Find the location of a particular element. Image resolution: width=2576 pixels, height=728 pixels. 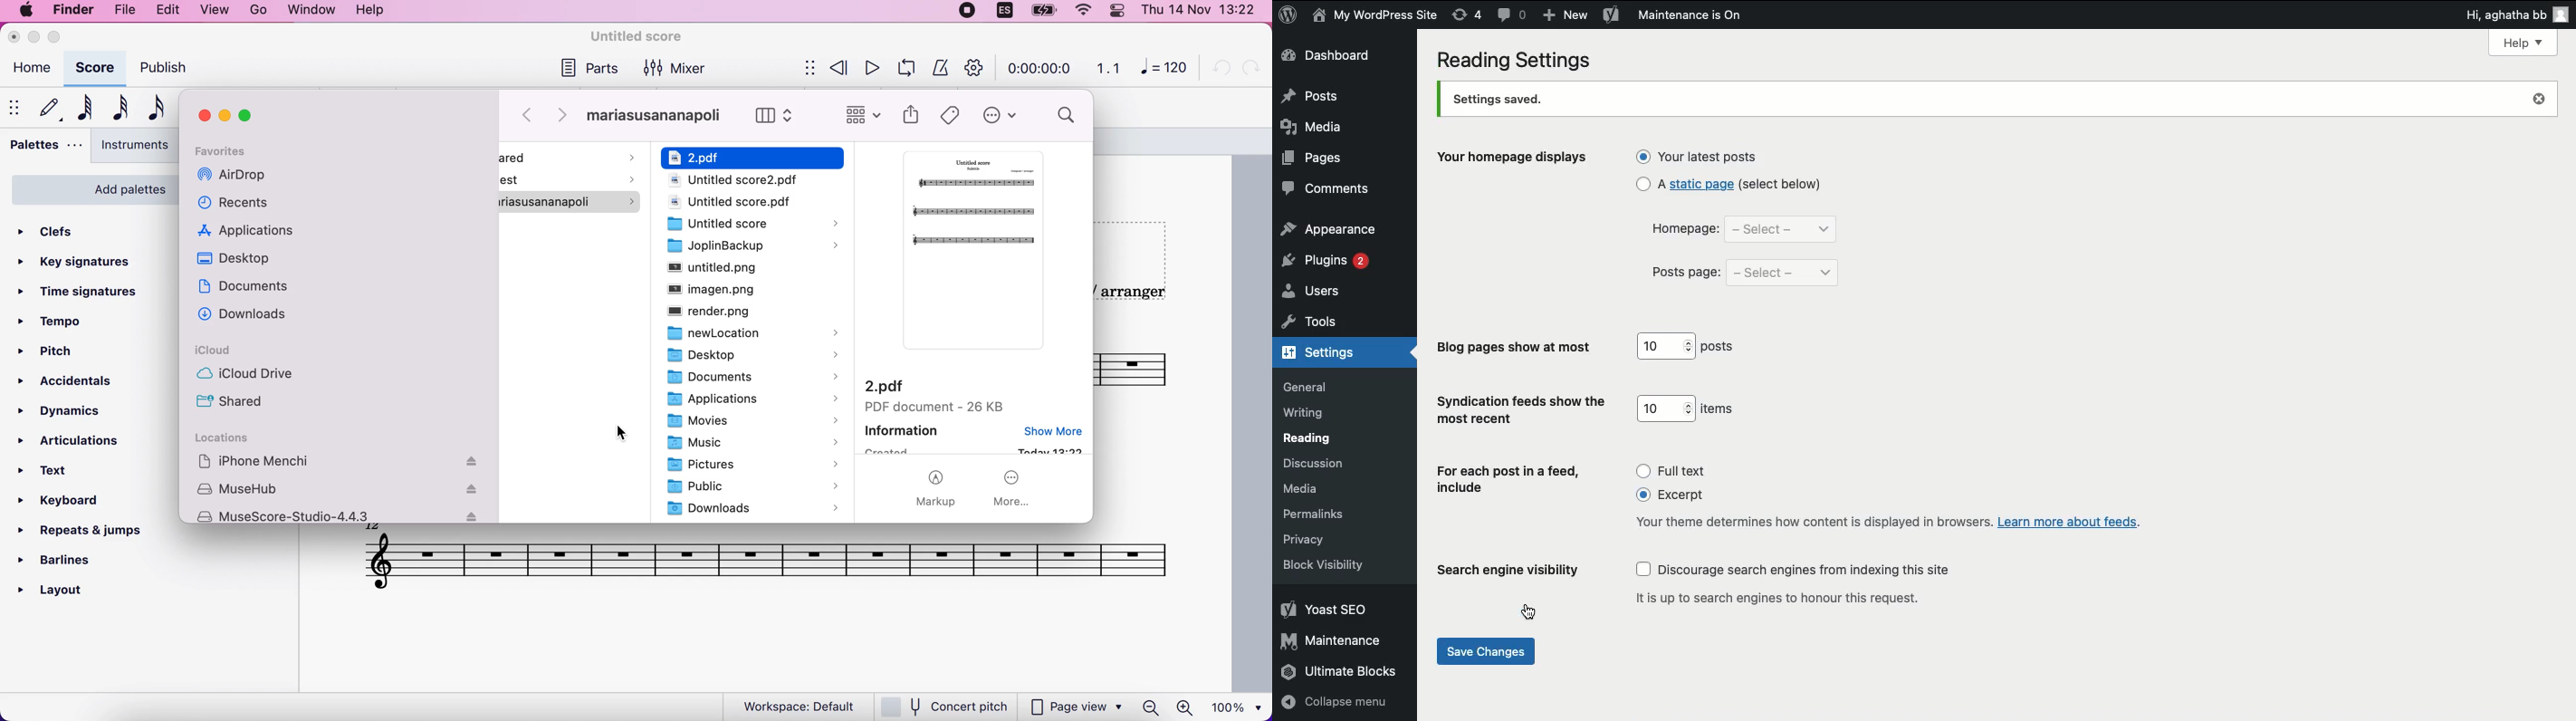

yoast seo is located at coordinates (1324, 610).